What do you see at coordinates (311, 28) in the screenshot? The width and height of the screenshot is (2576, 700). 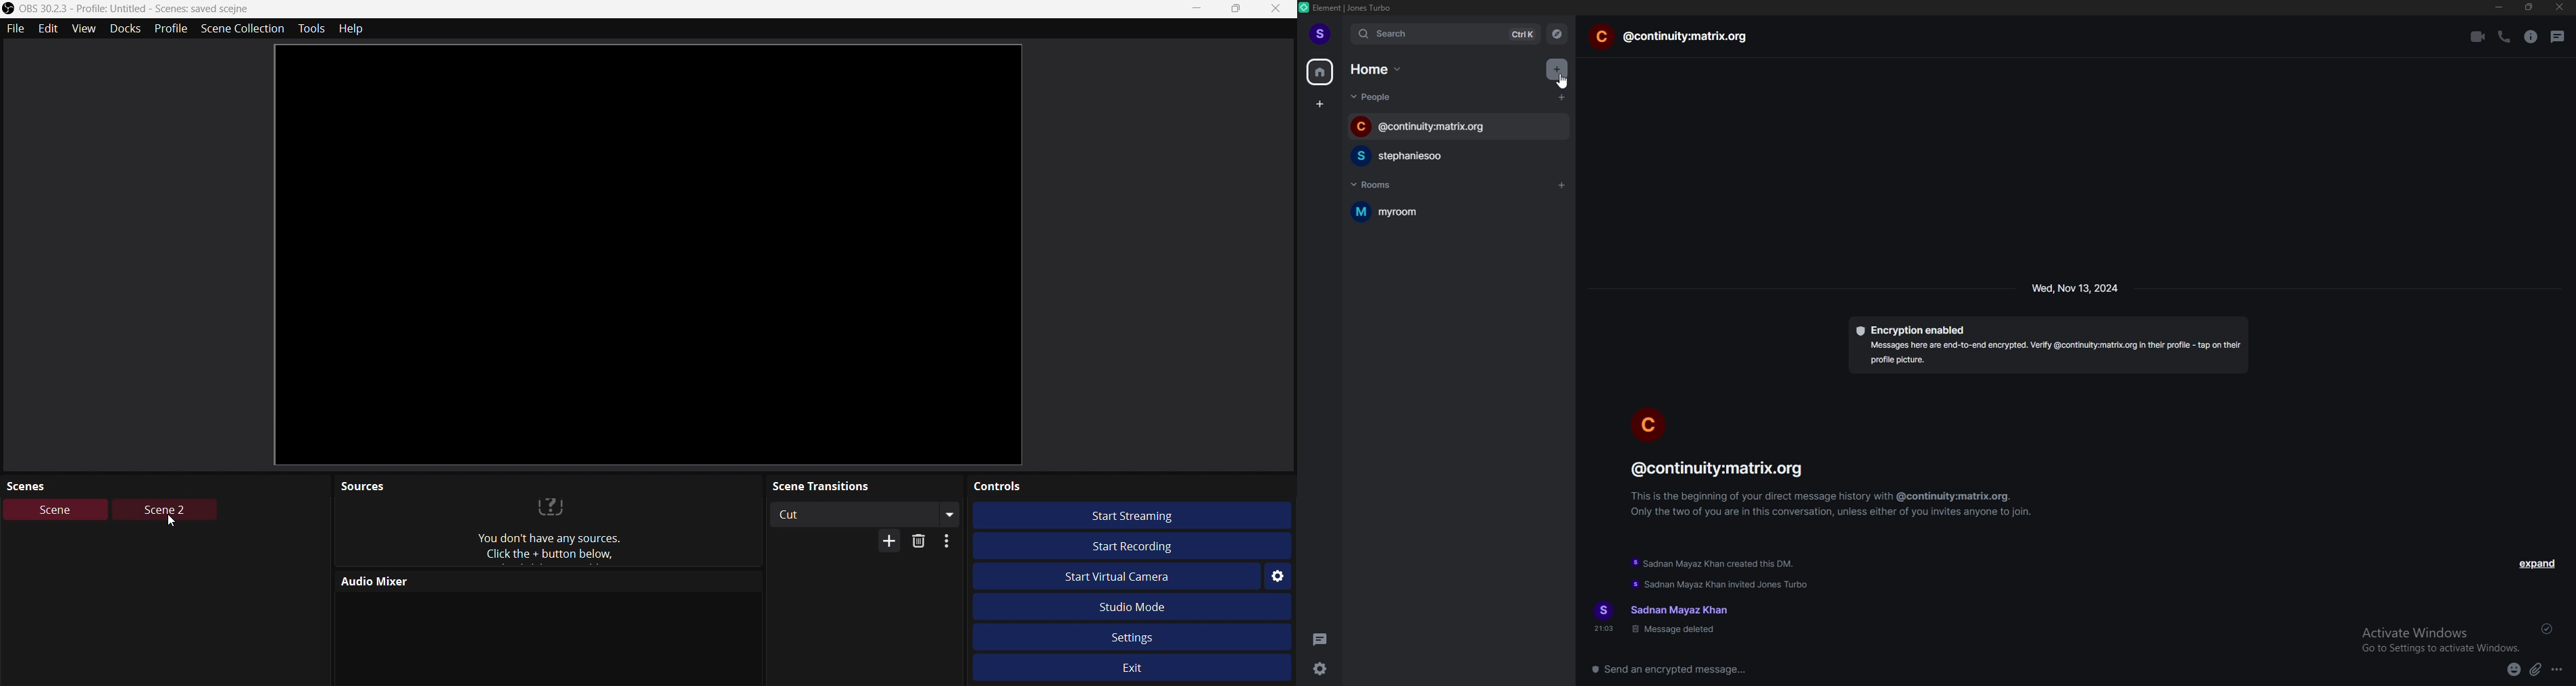 I see `Tools` at bounding box center [311, 28].